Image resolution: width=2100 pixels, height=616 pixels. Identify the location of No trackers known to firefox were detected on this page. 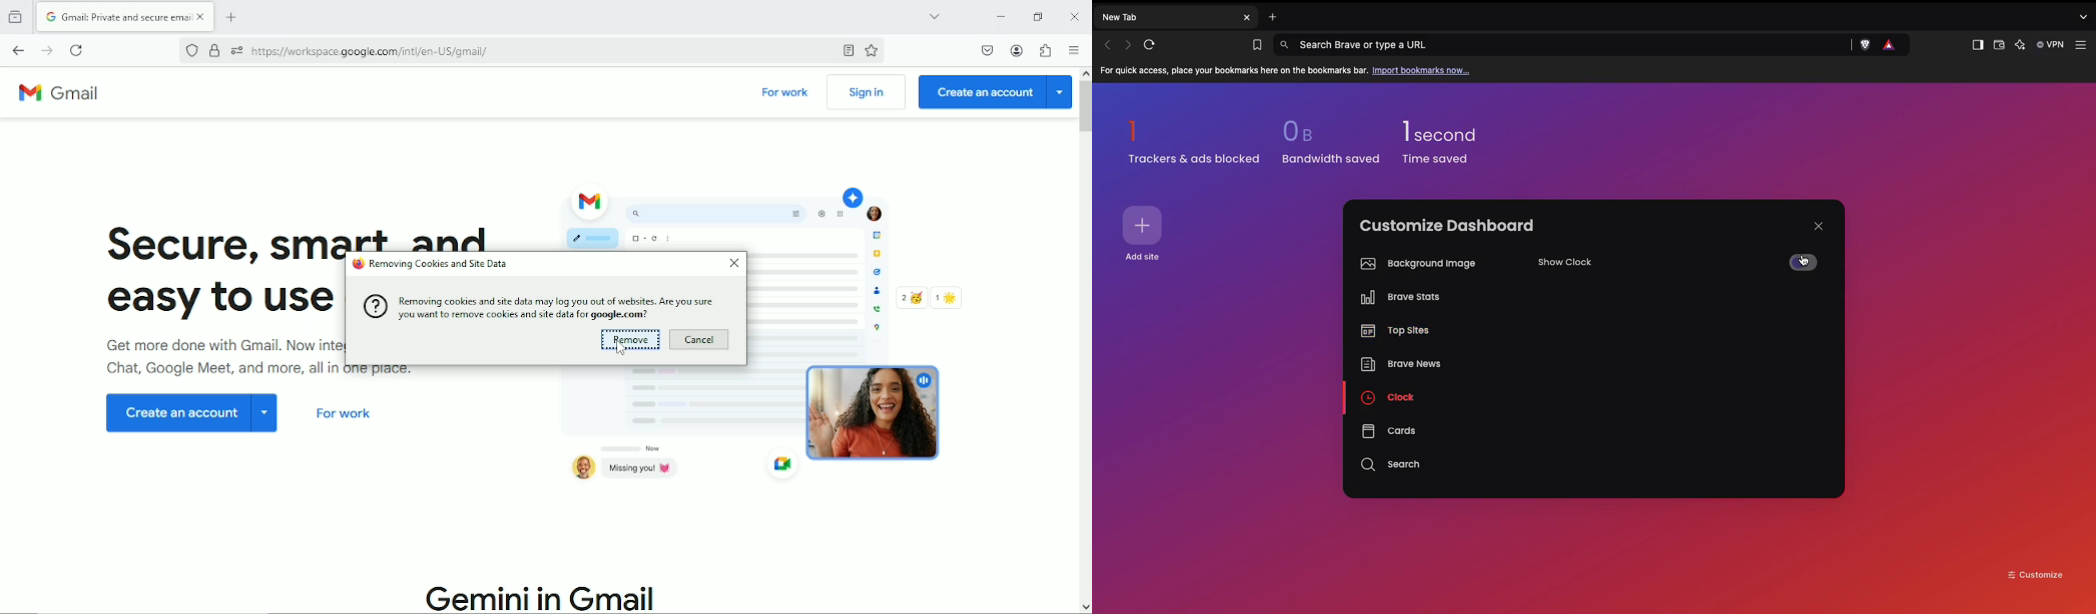
(190, 51).